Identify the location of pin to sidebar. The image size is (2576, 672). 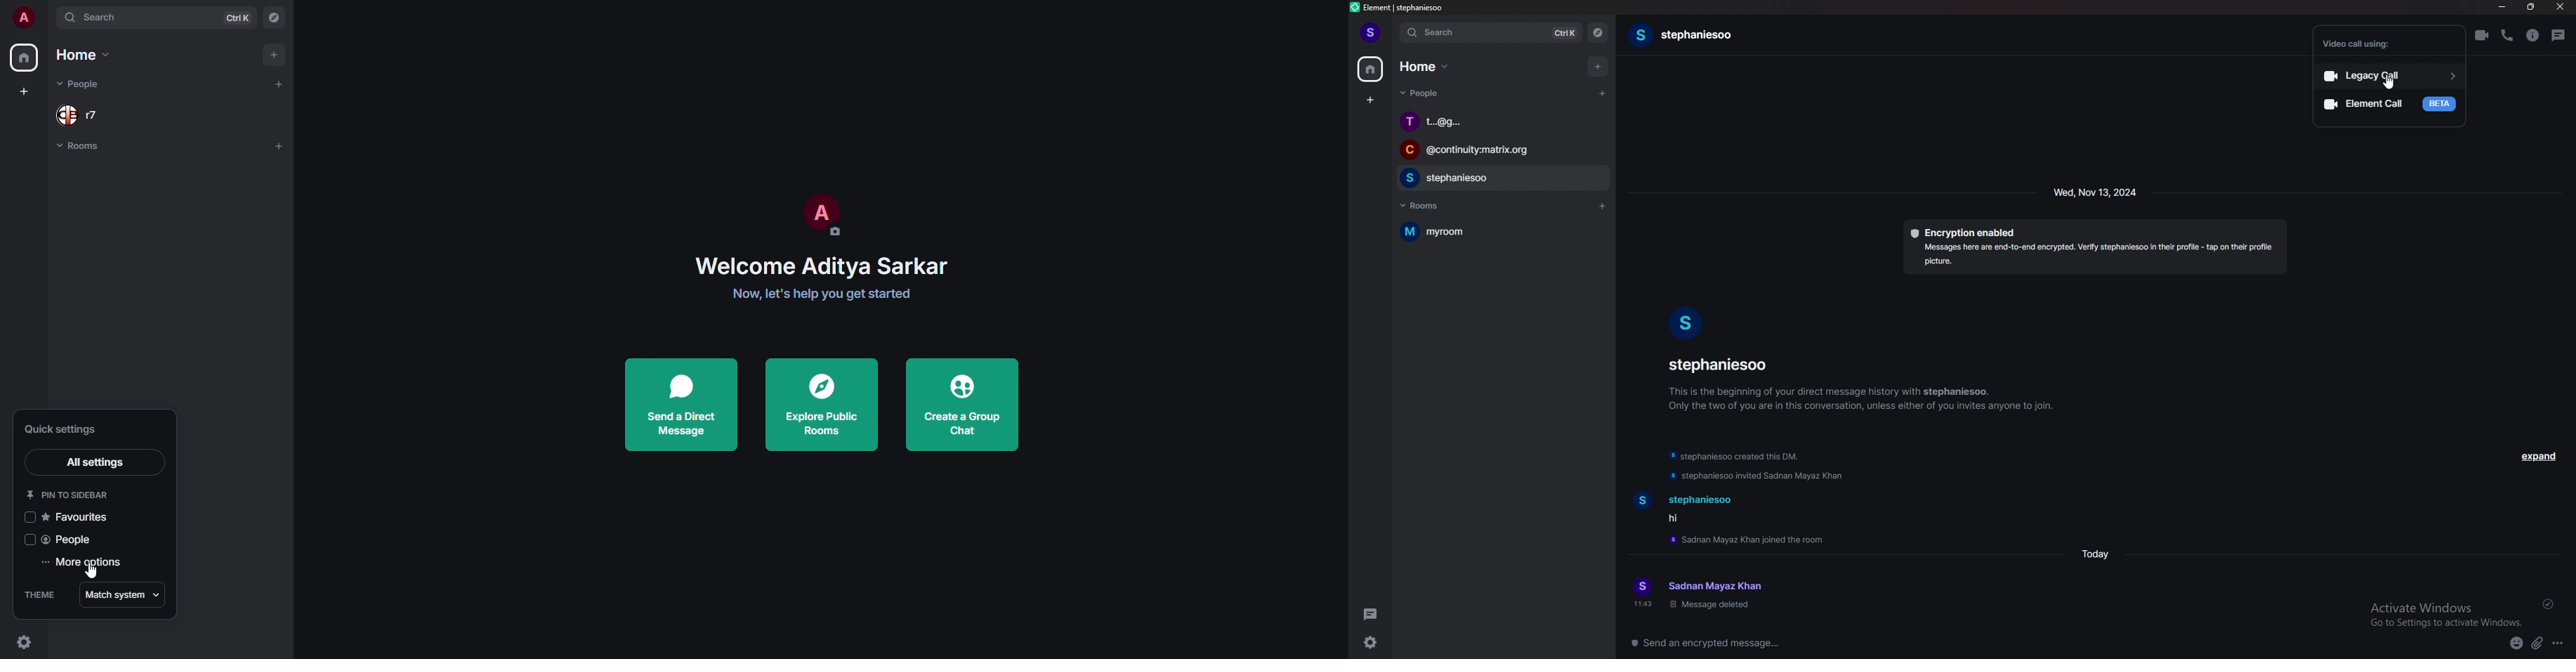
(68, 492).